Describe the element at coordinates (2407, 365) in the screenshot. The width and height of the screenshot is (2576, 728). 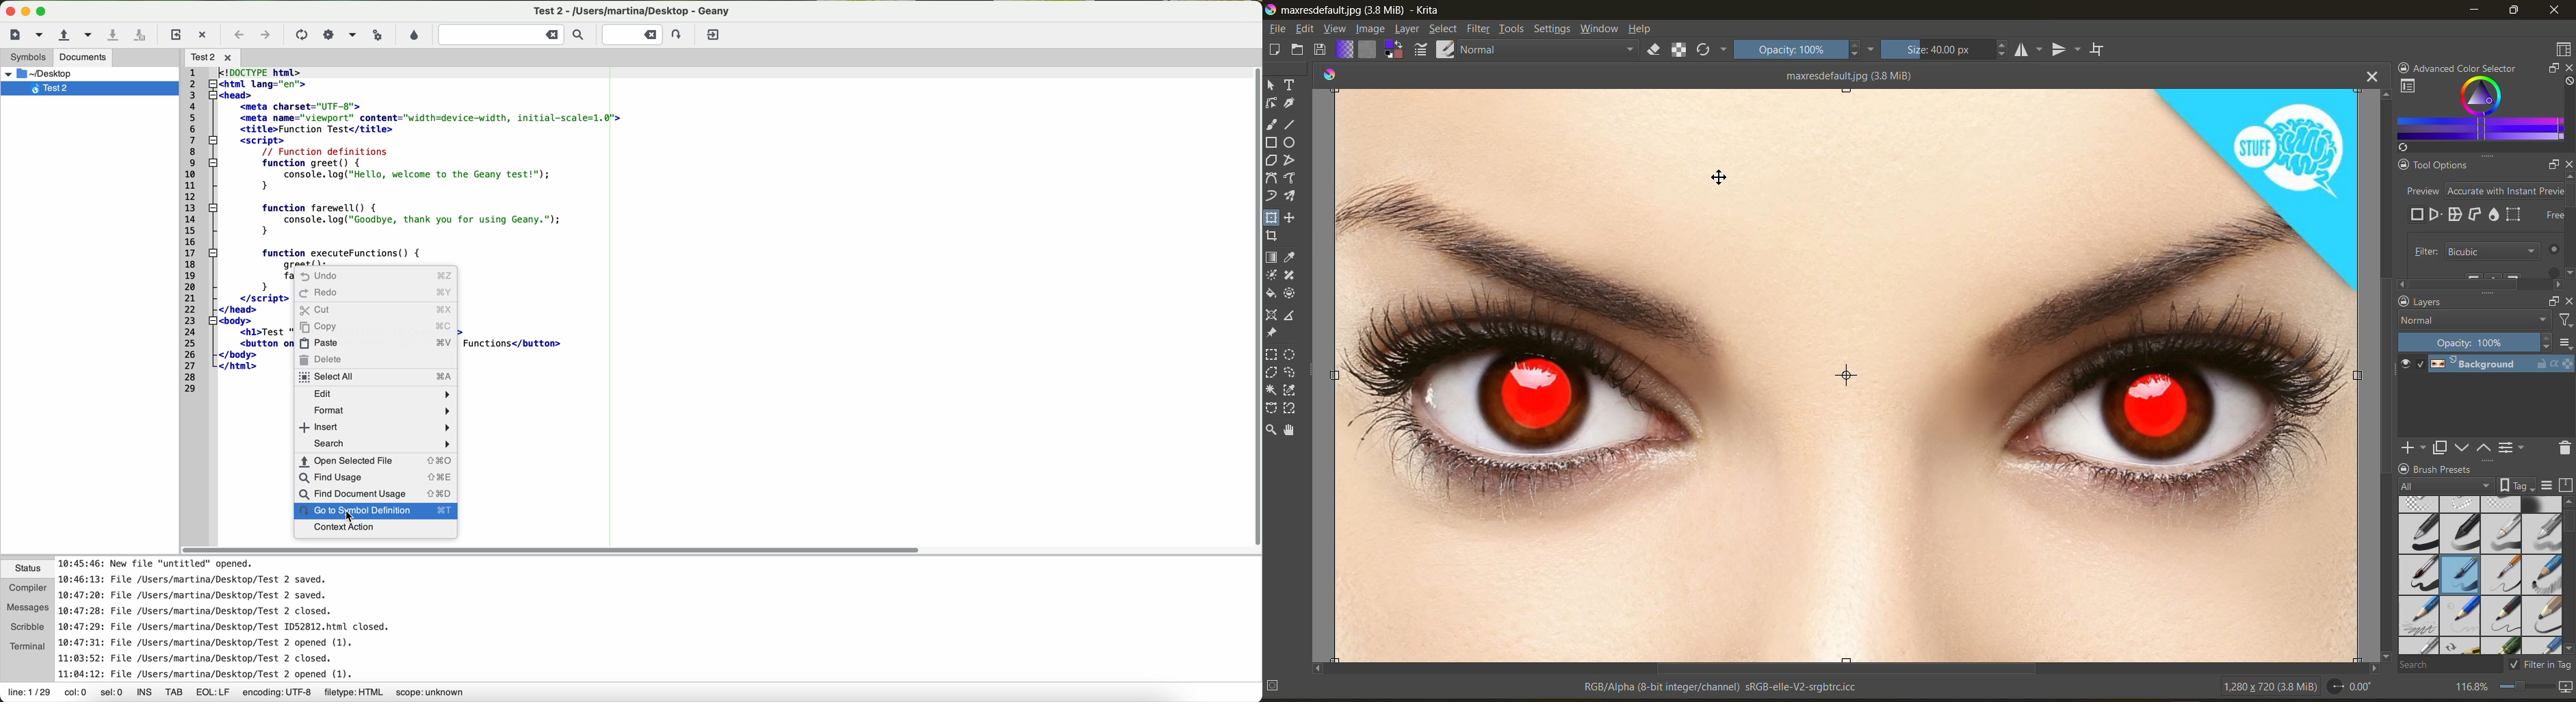
I see `preview` at that location.